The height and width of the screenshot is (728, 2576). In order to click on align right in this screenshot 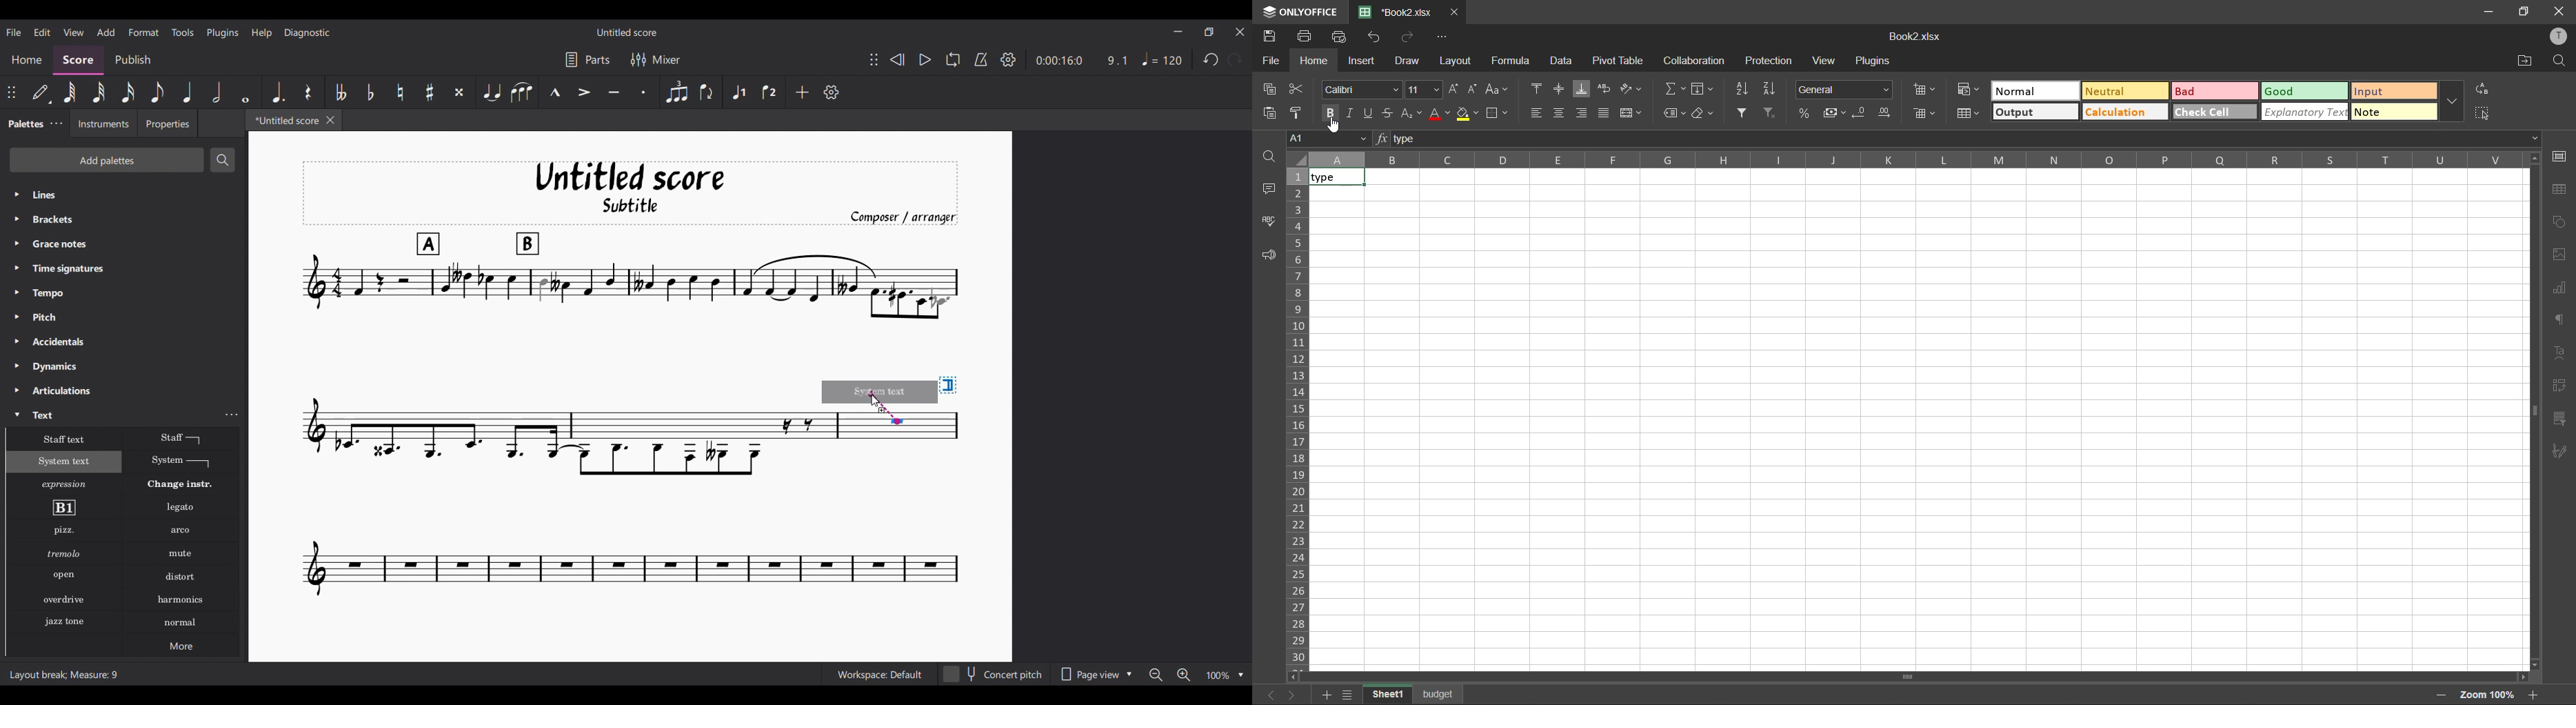, I will do `click(1579, 113)`.